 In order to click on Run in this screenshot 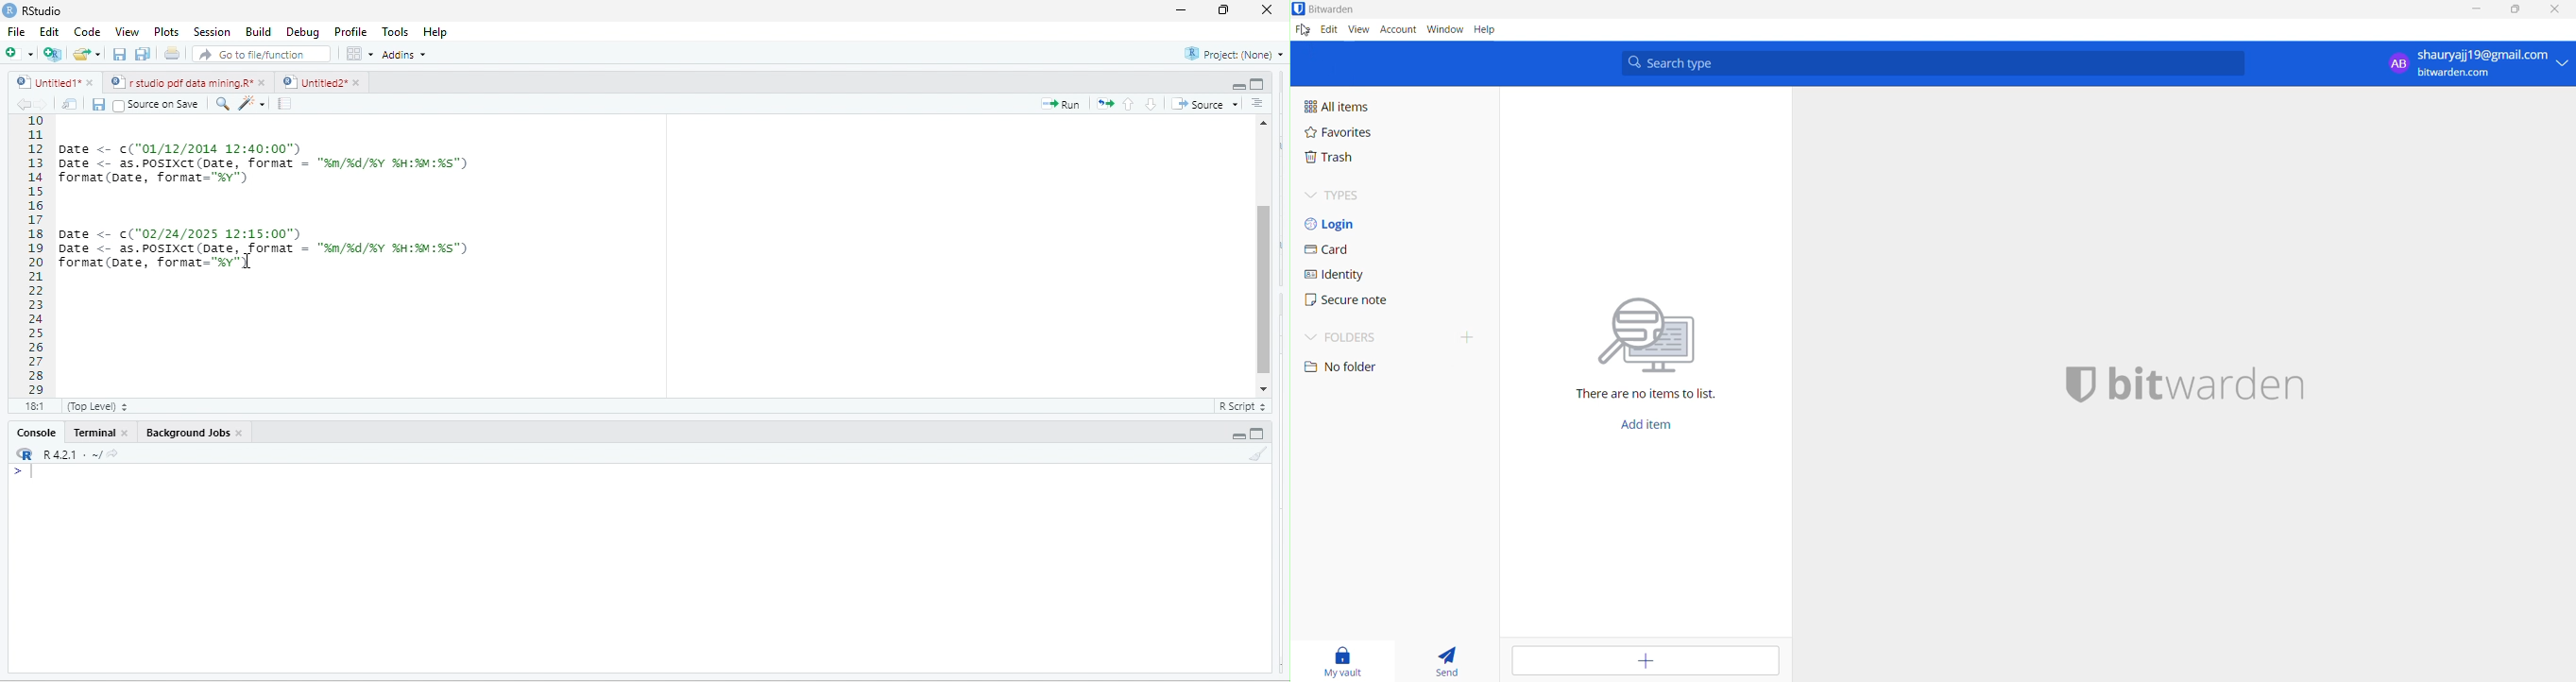, I will do `click(1065, 105)`.